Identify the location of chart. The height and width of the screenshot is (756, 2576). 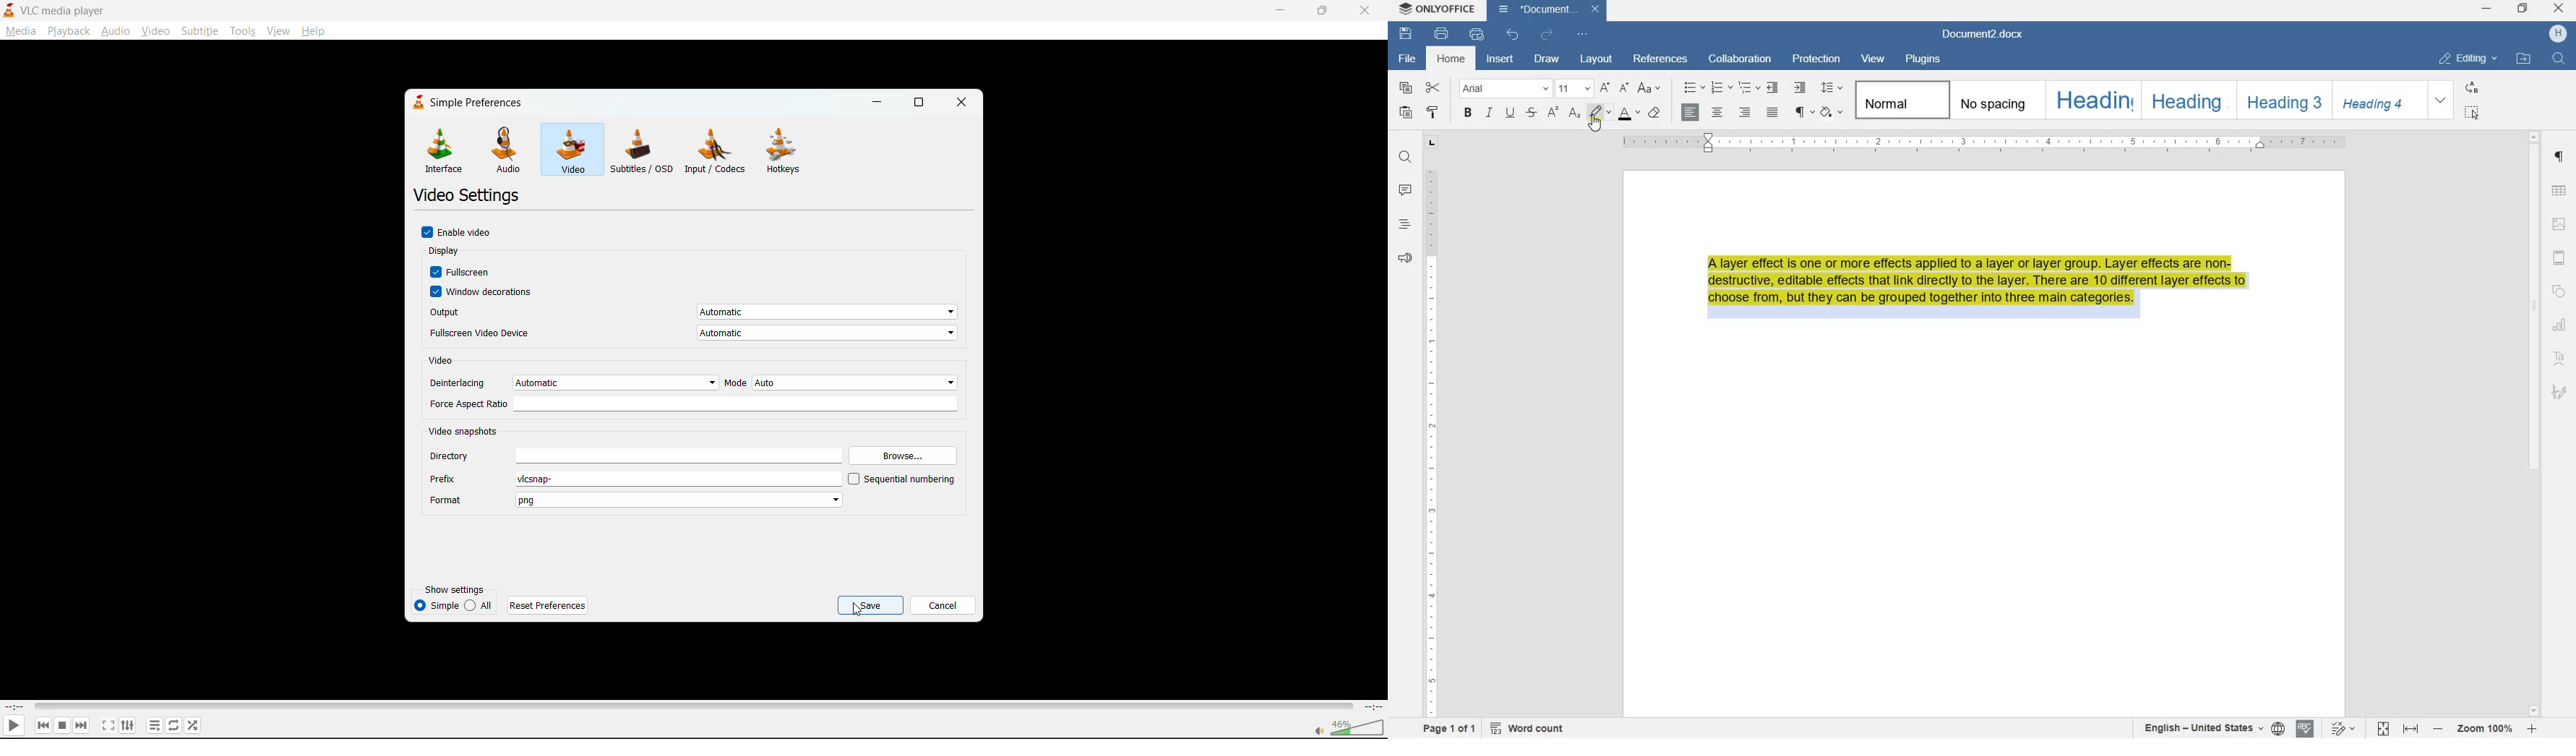
(2559, 324).